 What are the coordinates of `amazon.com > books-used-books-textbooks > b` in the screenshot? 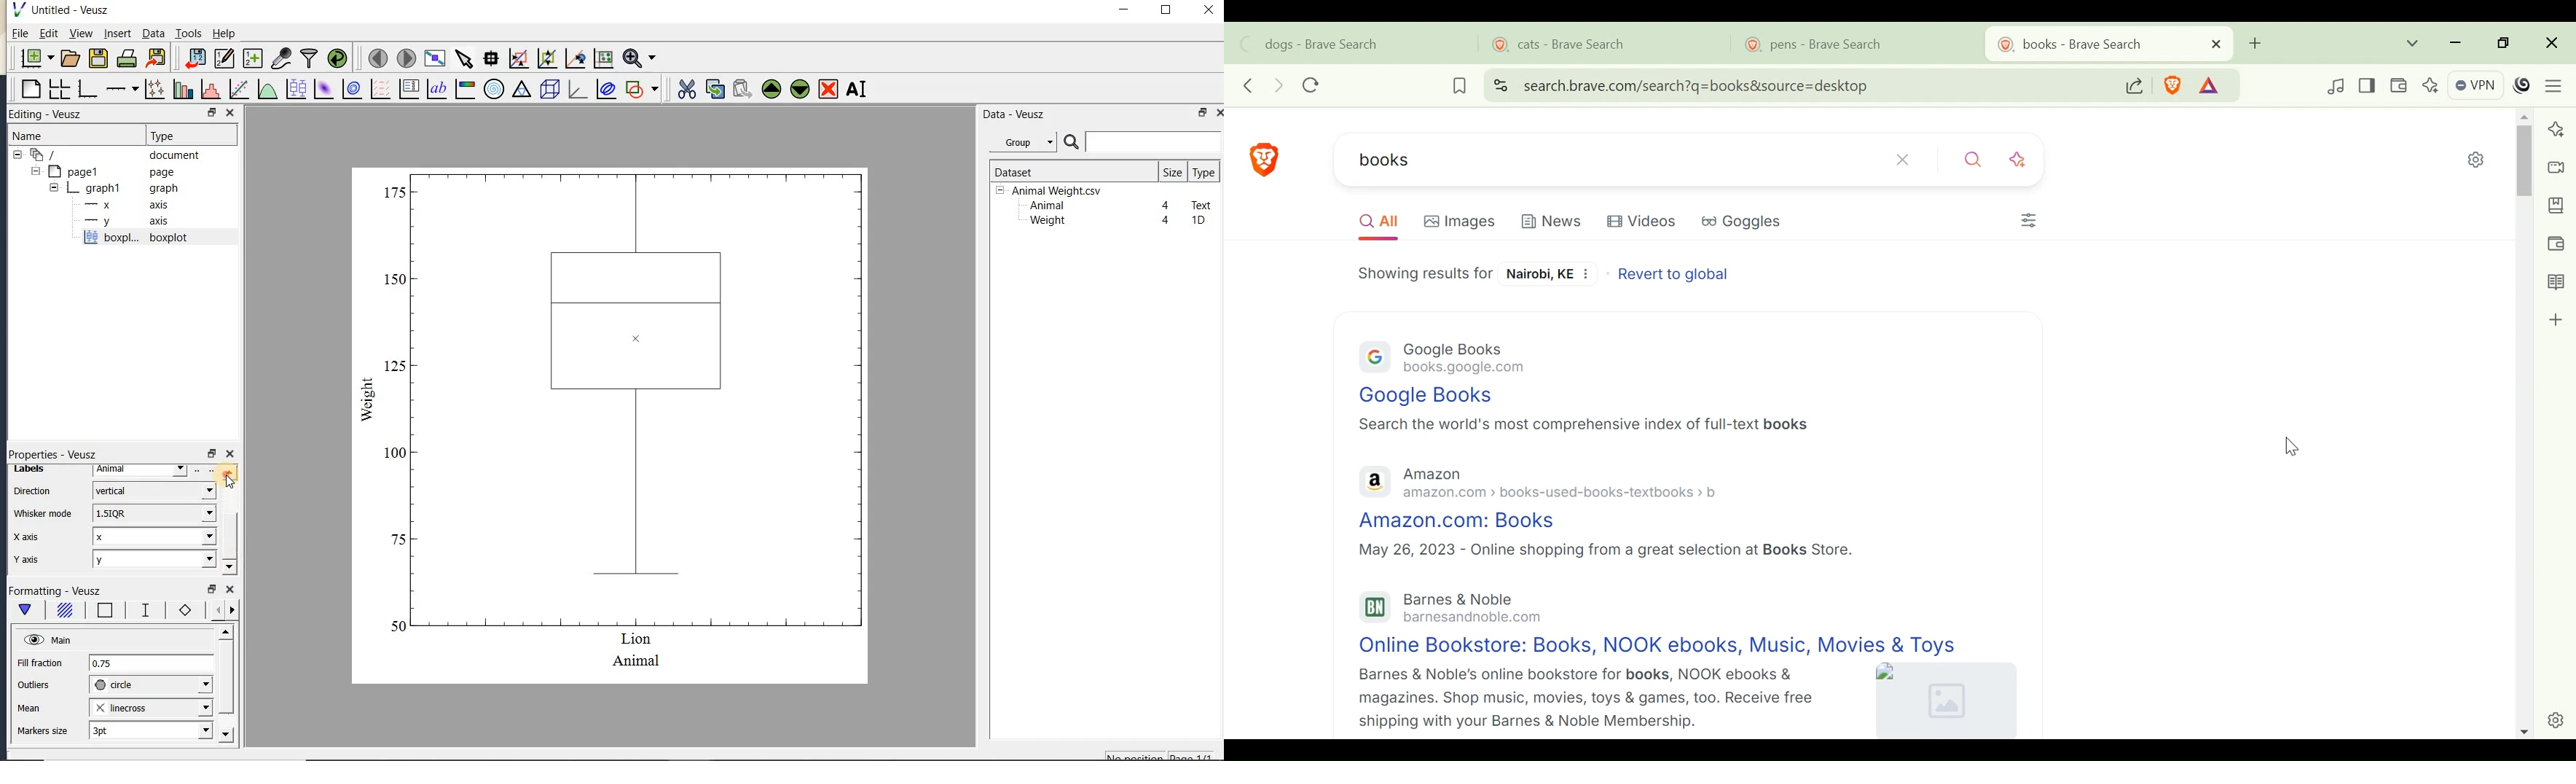 It's located at (1562, 493).